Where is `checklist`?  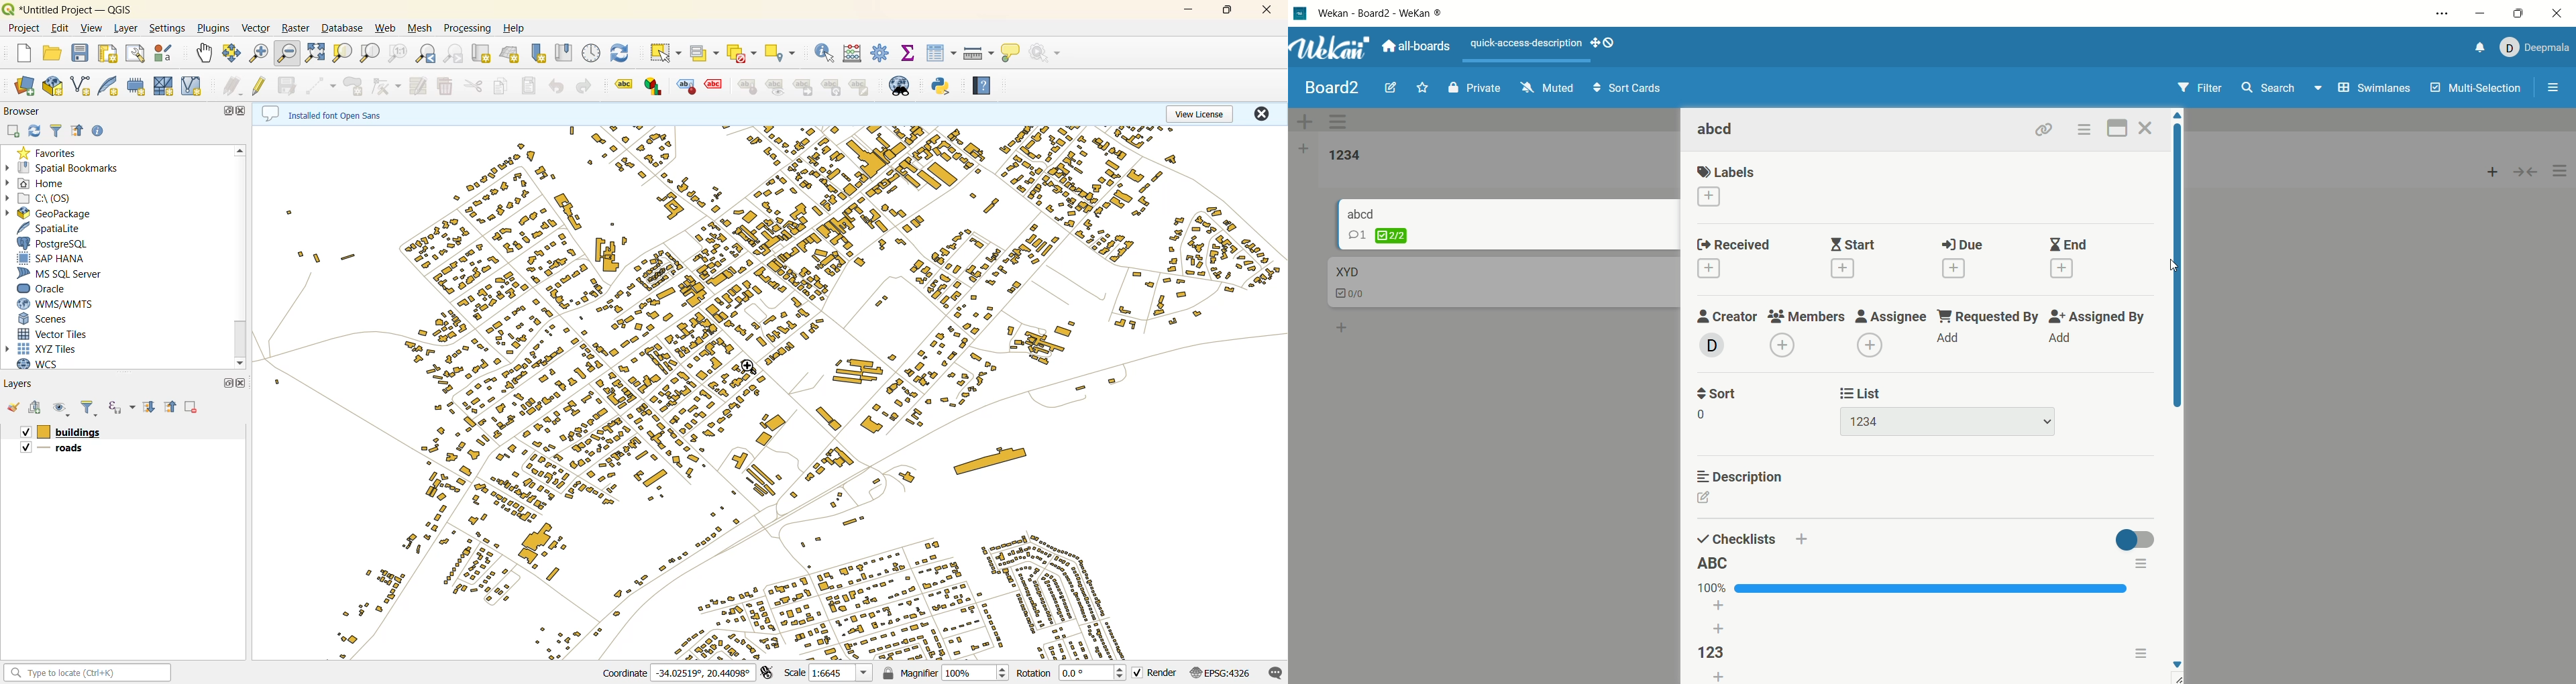 checklist is located at coordinates (1352, 295).